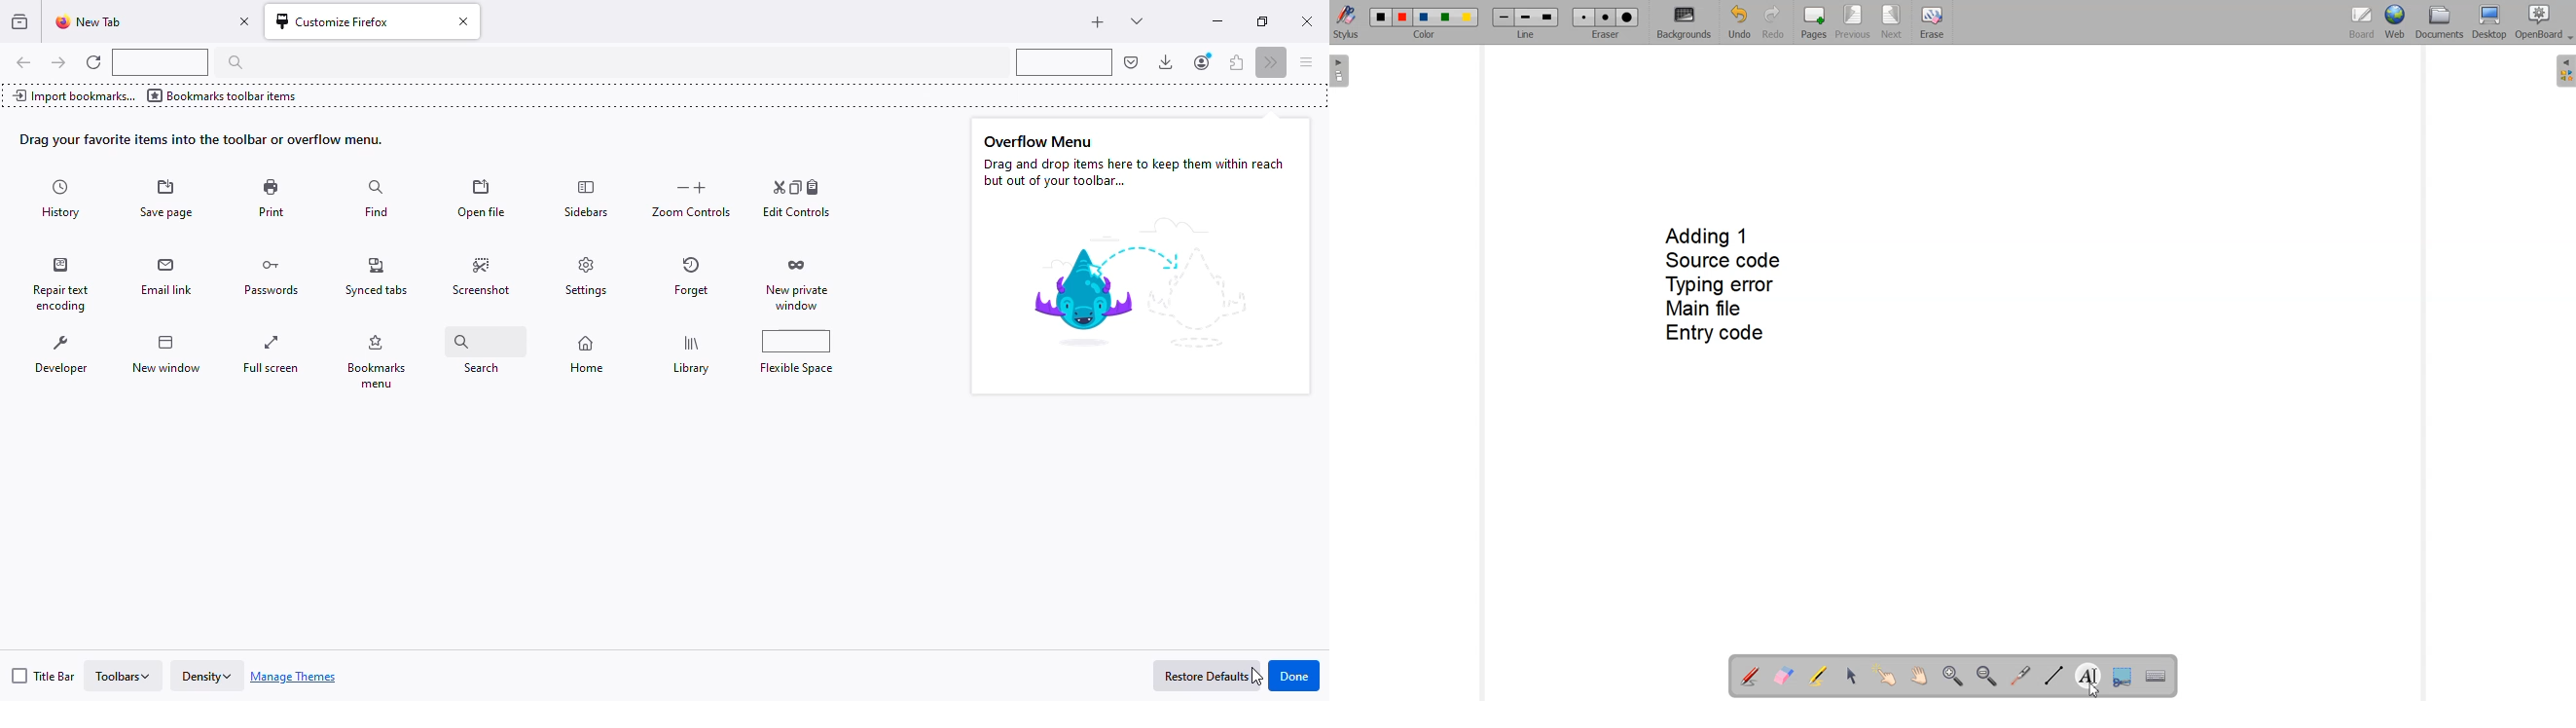 Image resolution: width=2576 pixels, height=728 pixels. Describe the element at coordinates (61, 285) in the screenshot. I see `repair text encoding` at that location.